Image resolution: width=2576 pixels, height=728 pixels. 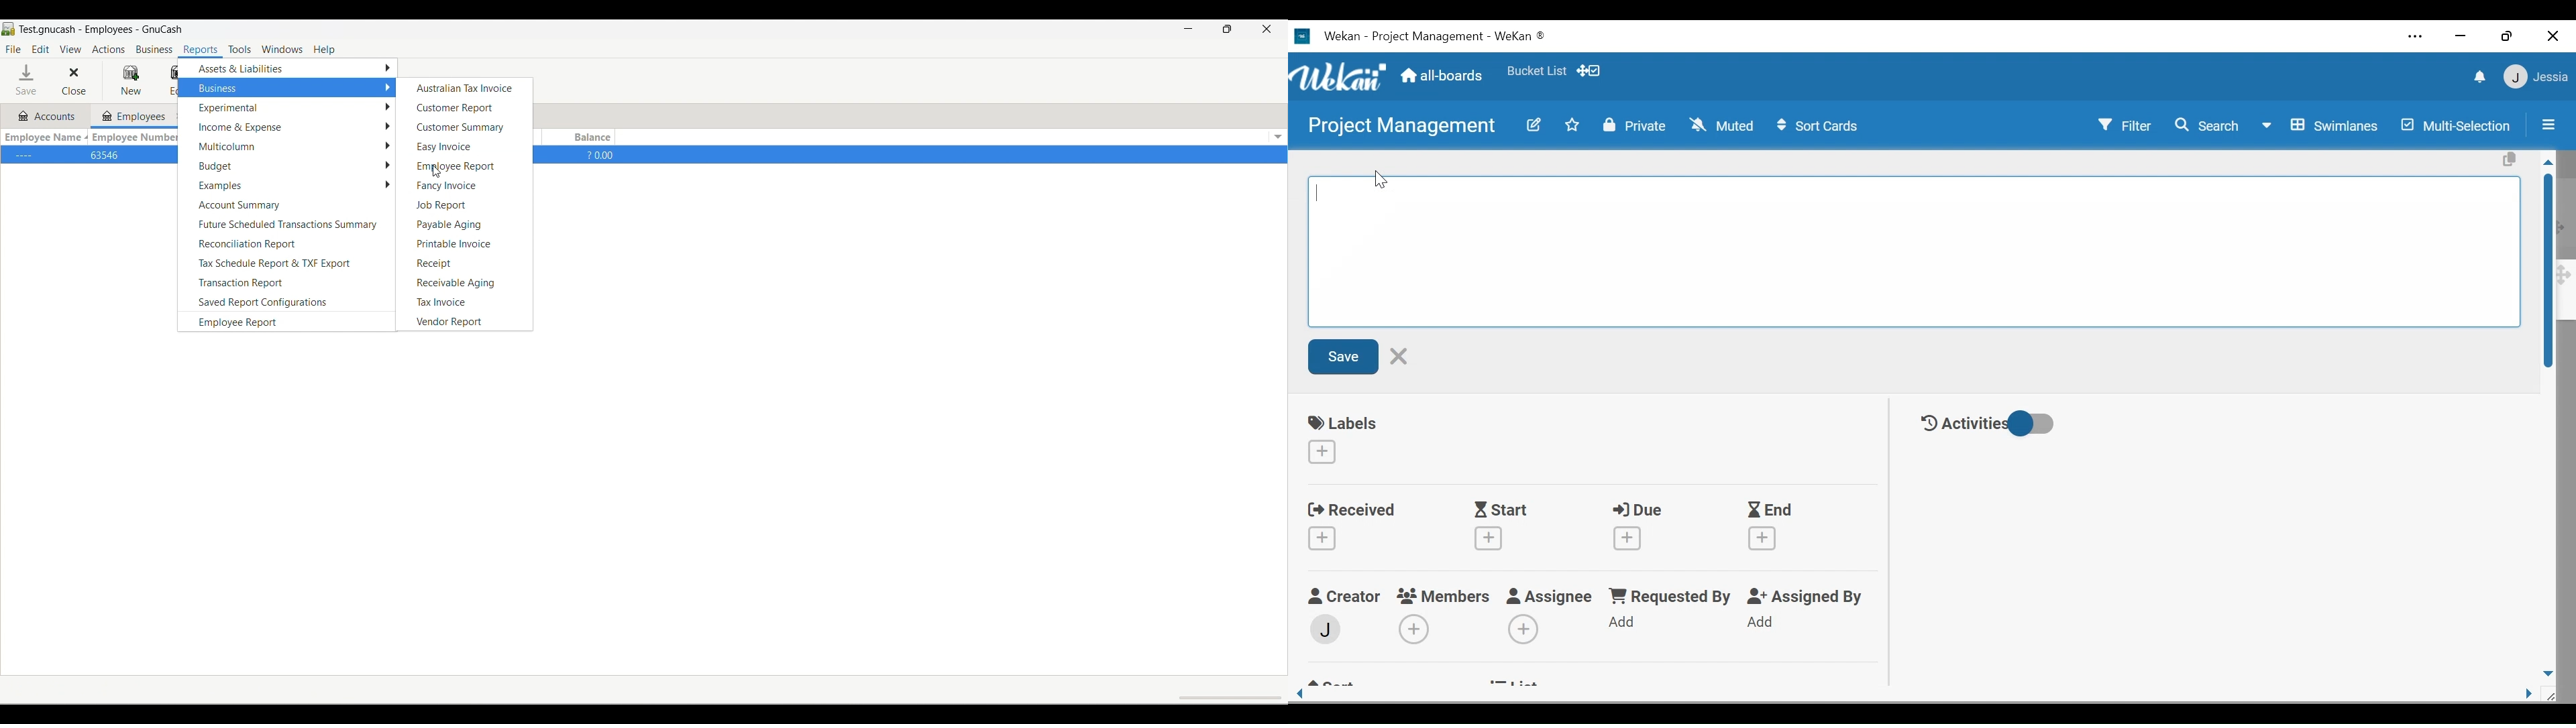 I want to click on labels, so click(x=1344, y=424).